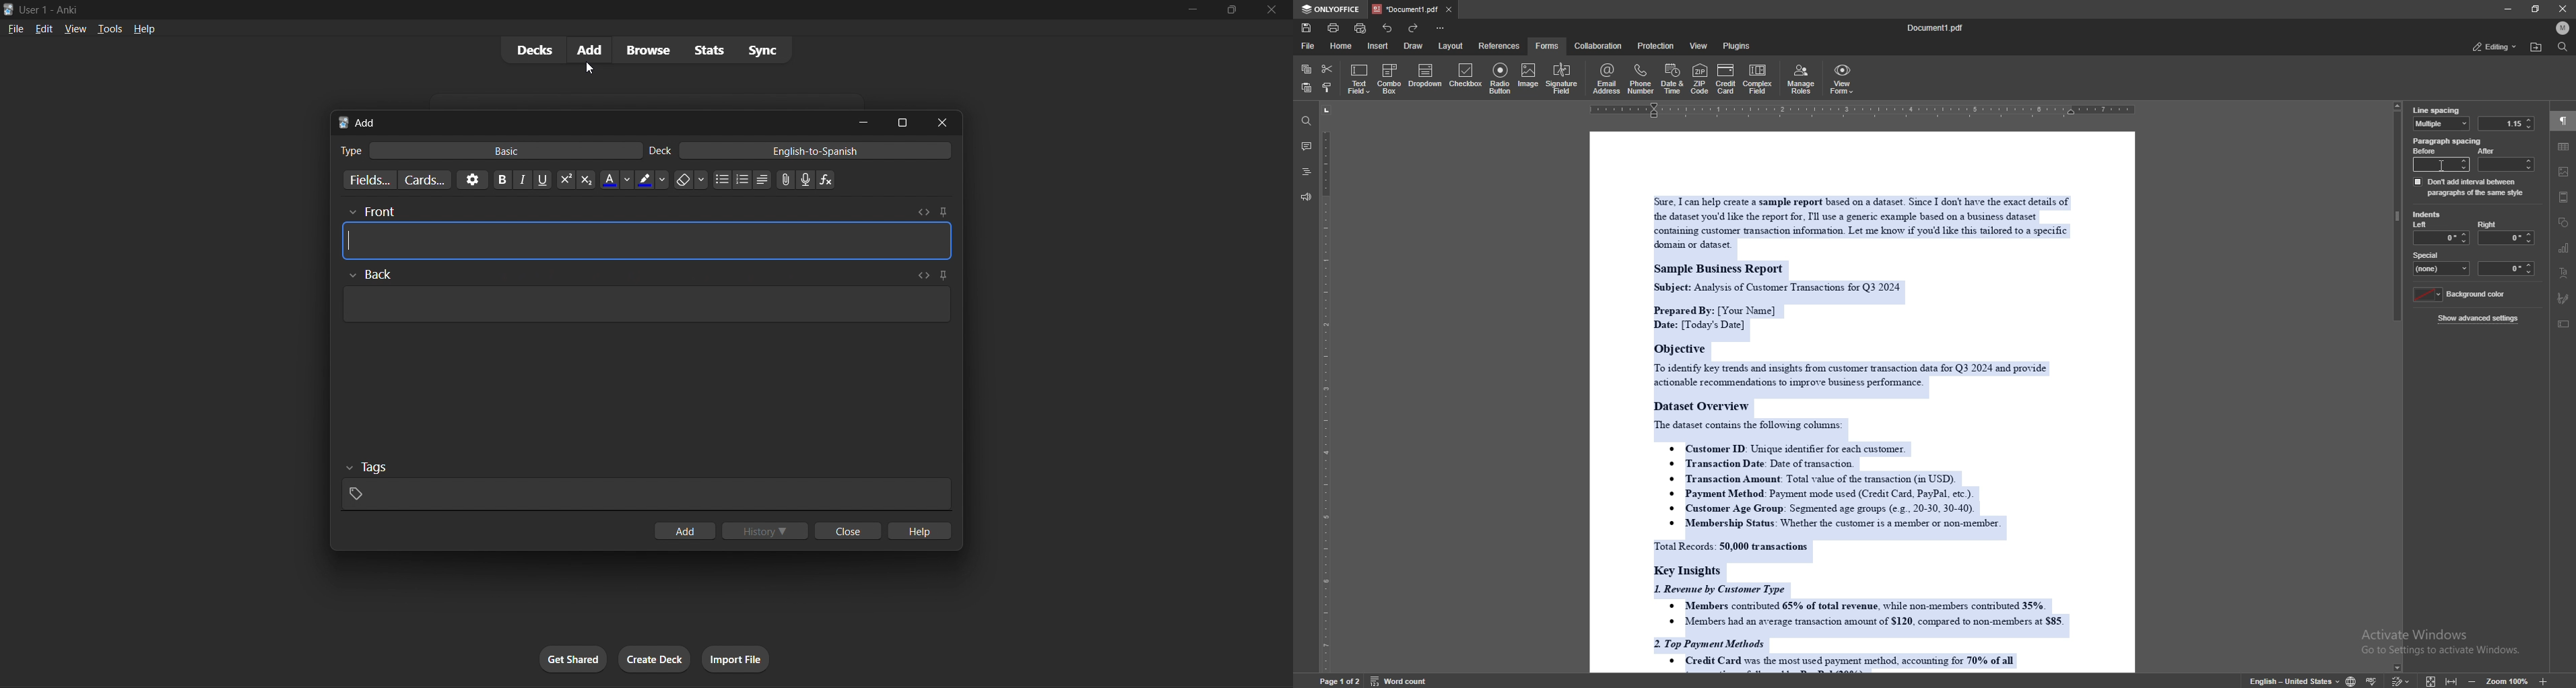 The image size is (2576, 700). Describe the element at coordinates (102, 28) in the screenshot. I see `tools` at that location.